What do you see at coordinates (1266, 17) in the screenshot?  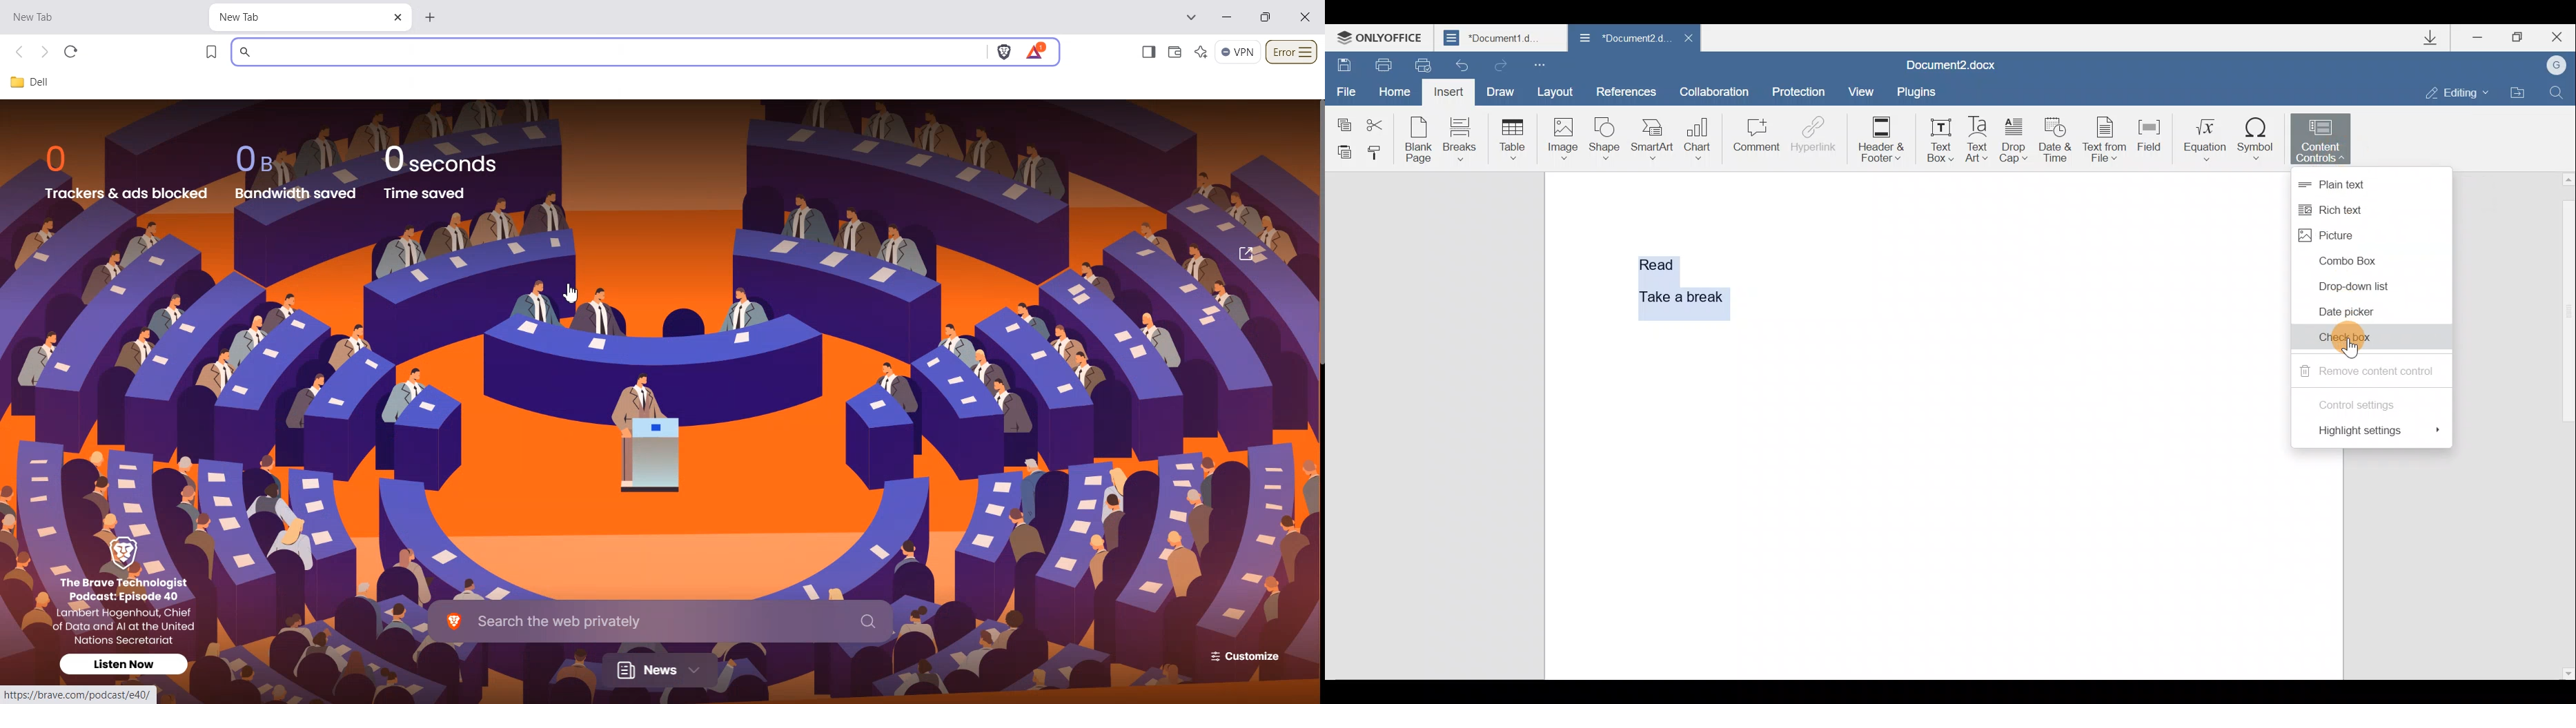 I see `MInimize/Maximize` at bounding box center [1266, 17].